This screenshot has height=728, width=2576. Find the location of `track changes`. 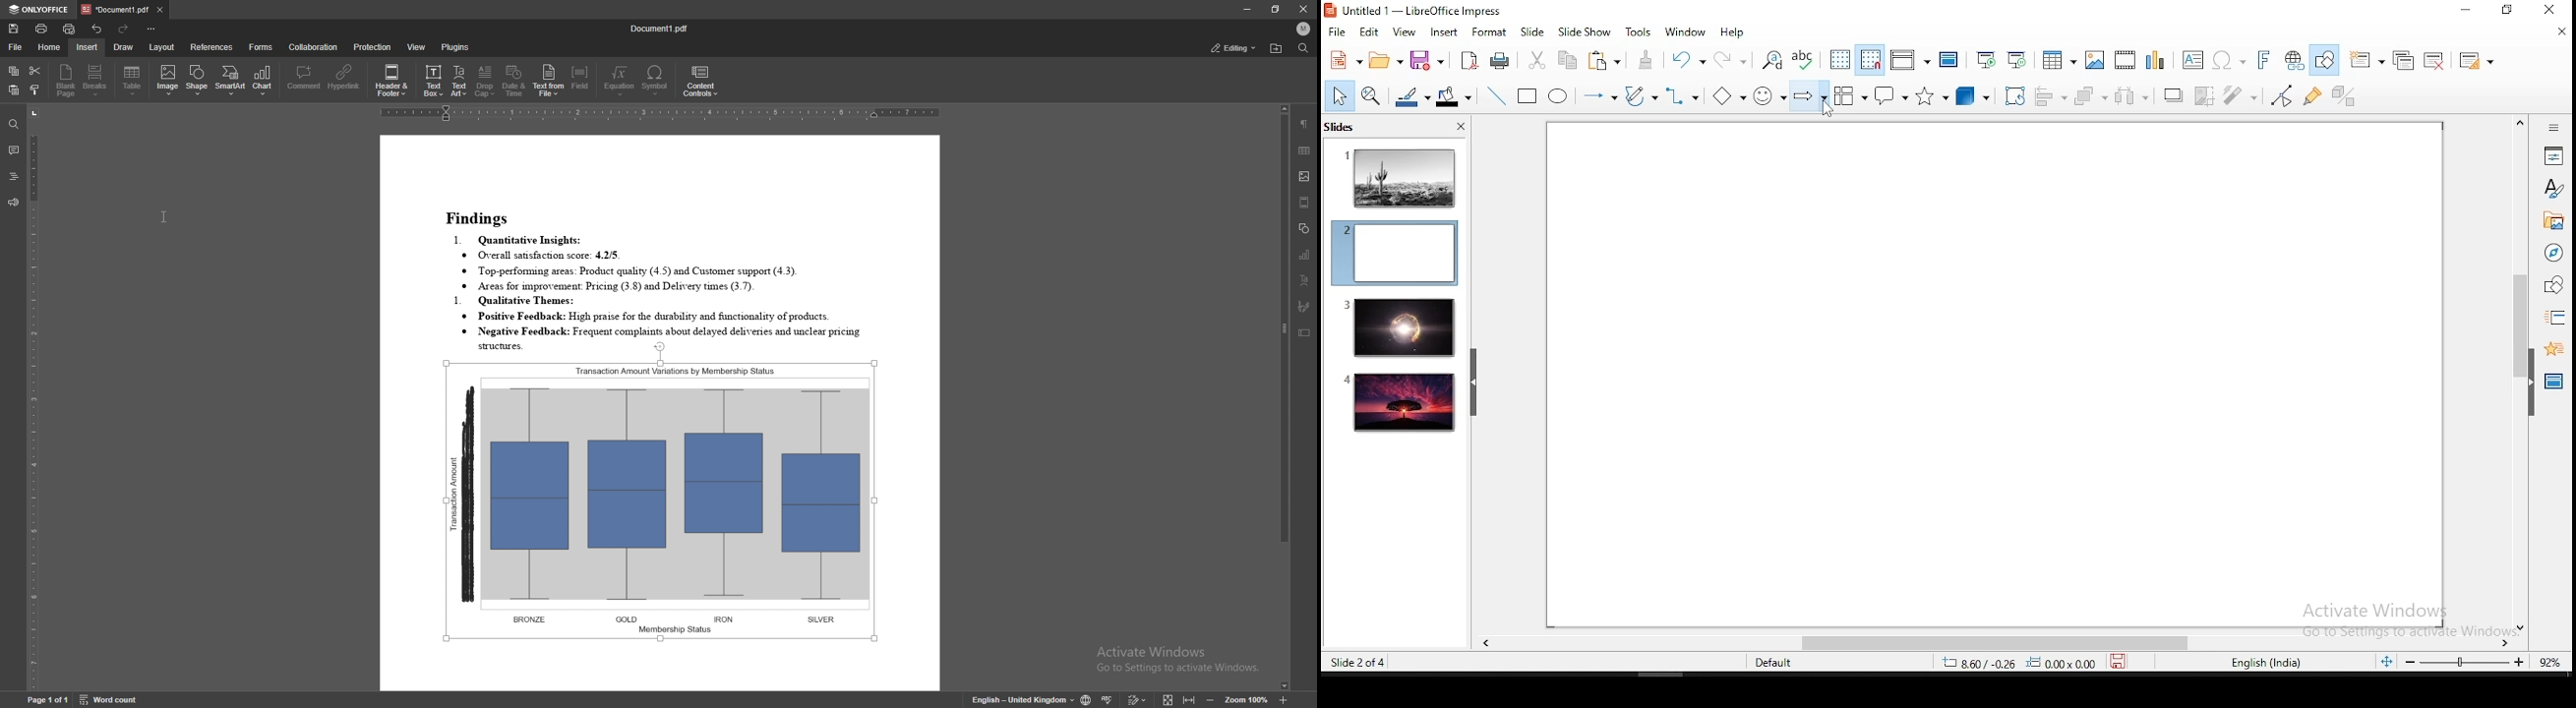

track changes is located at coordinates (1138, 699).